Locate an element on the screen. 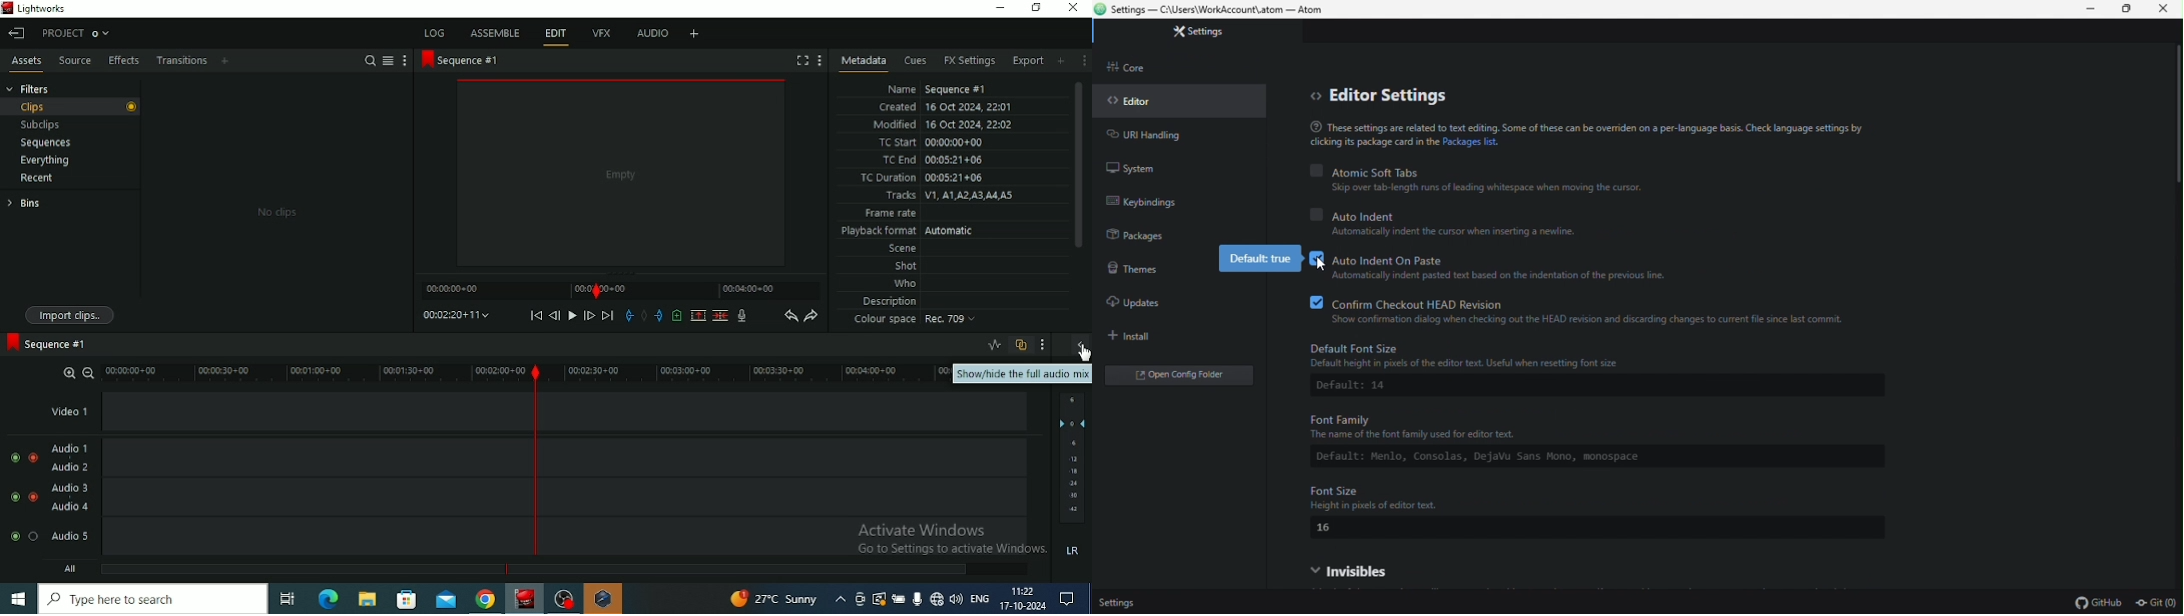 The image size is (2184, 616). git is located at coordinates (2160, 604).